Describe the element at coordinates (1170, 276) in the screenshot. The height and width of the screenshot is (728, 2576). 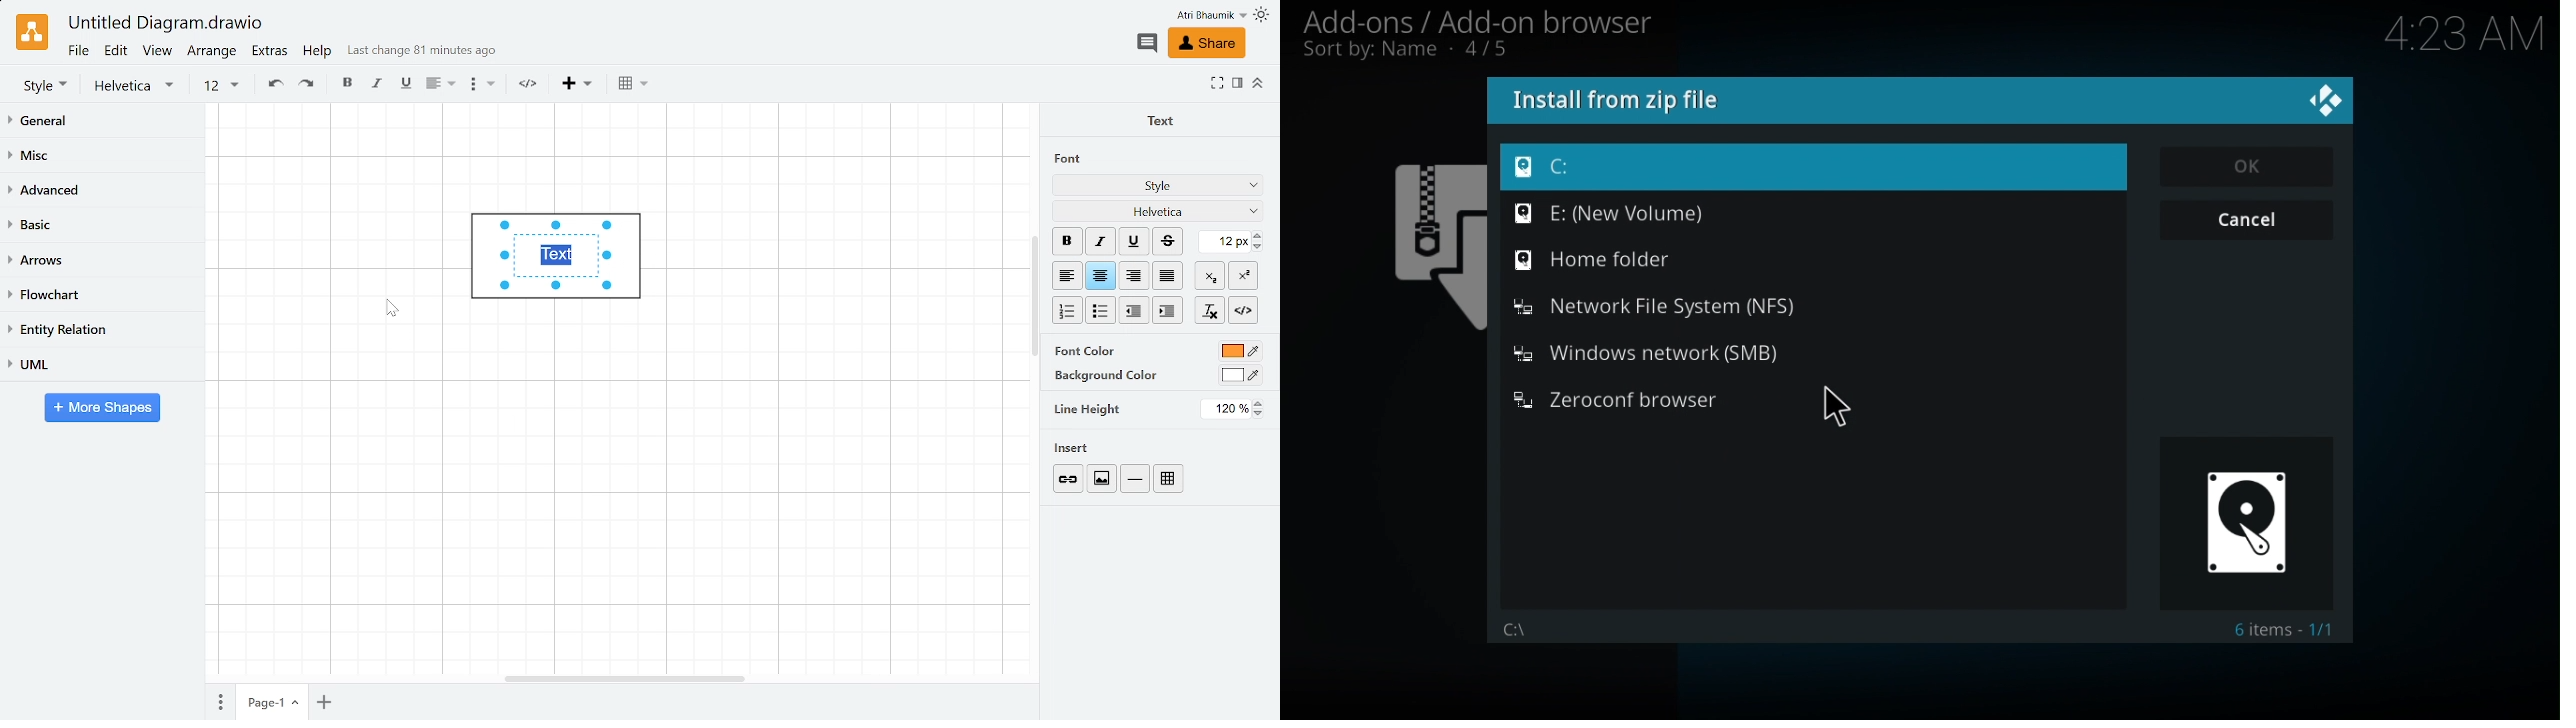
I see `Middle` at that location.